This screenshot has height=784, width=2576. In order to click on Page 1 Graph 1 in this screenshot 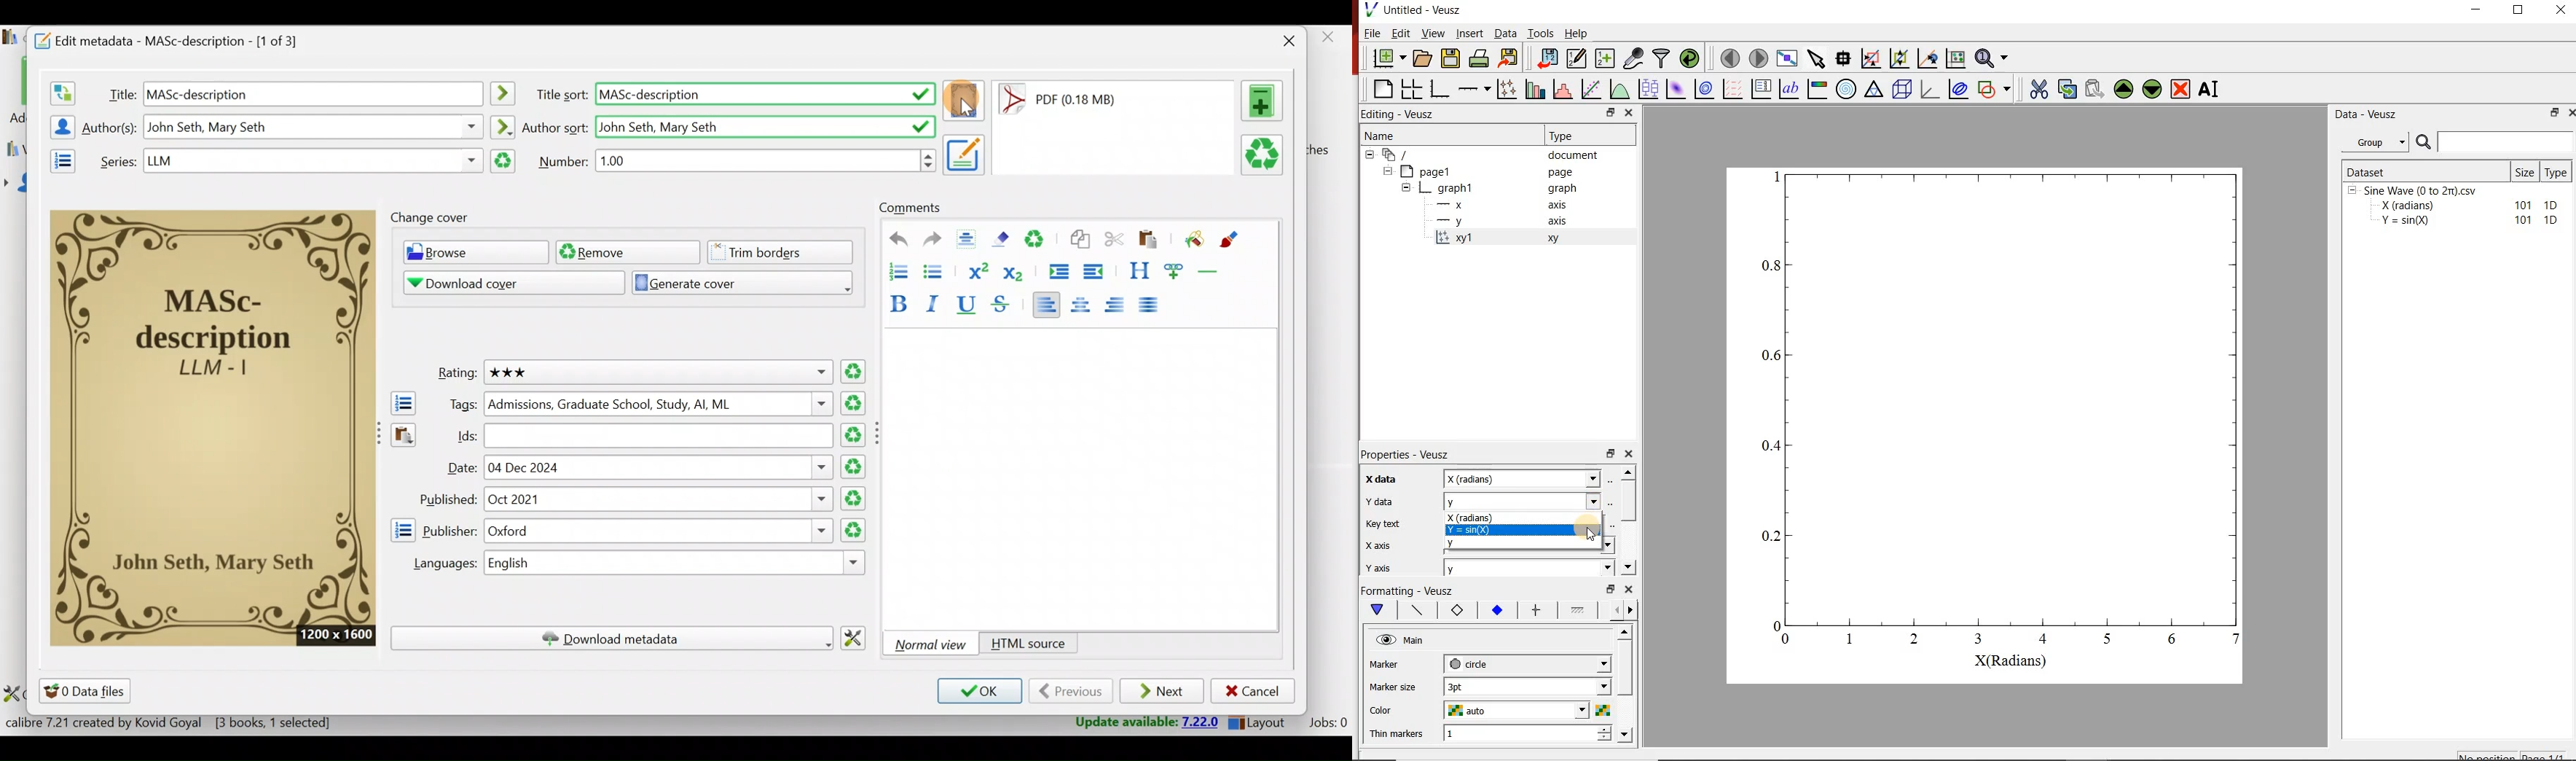, I will do `click(1425, 197)`.